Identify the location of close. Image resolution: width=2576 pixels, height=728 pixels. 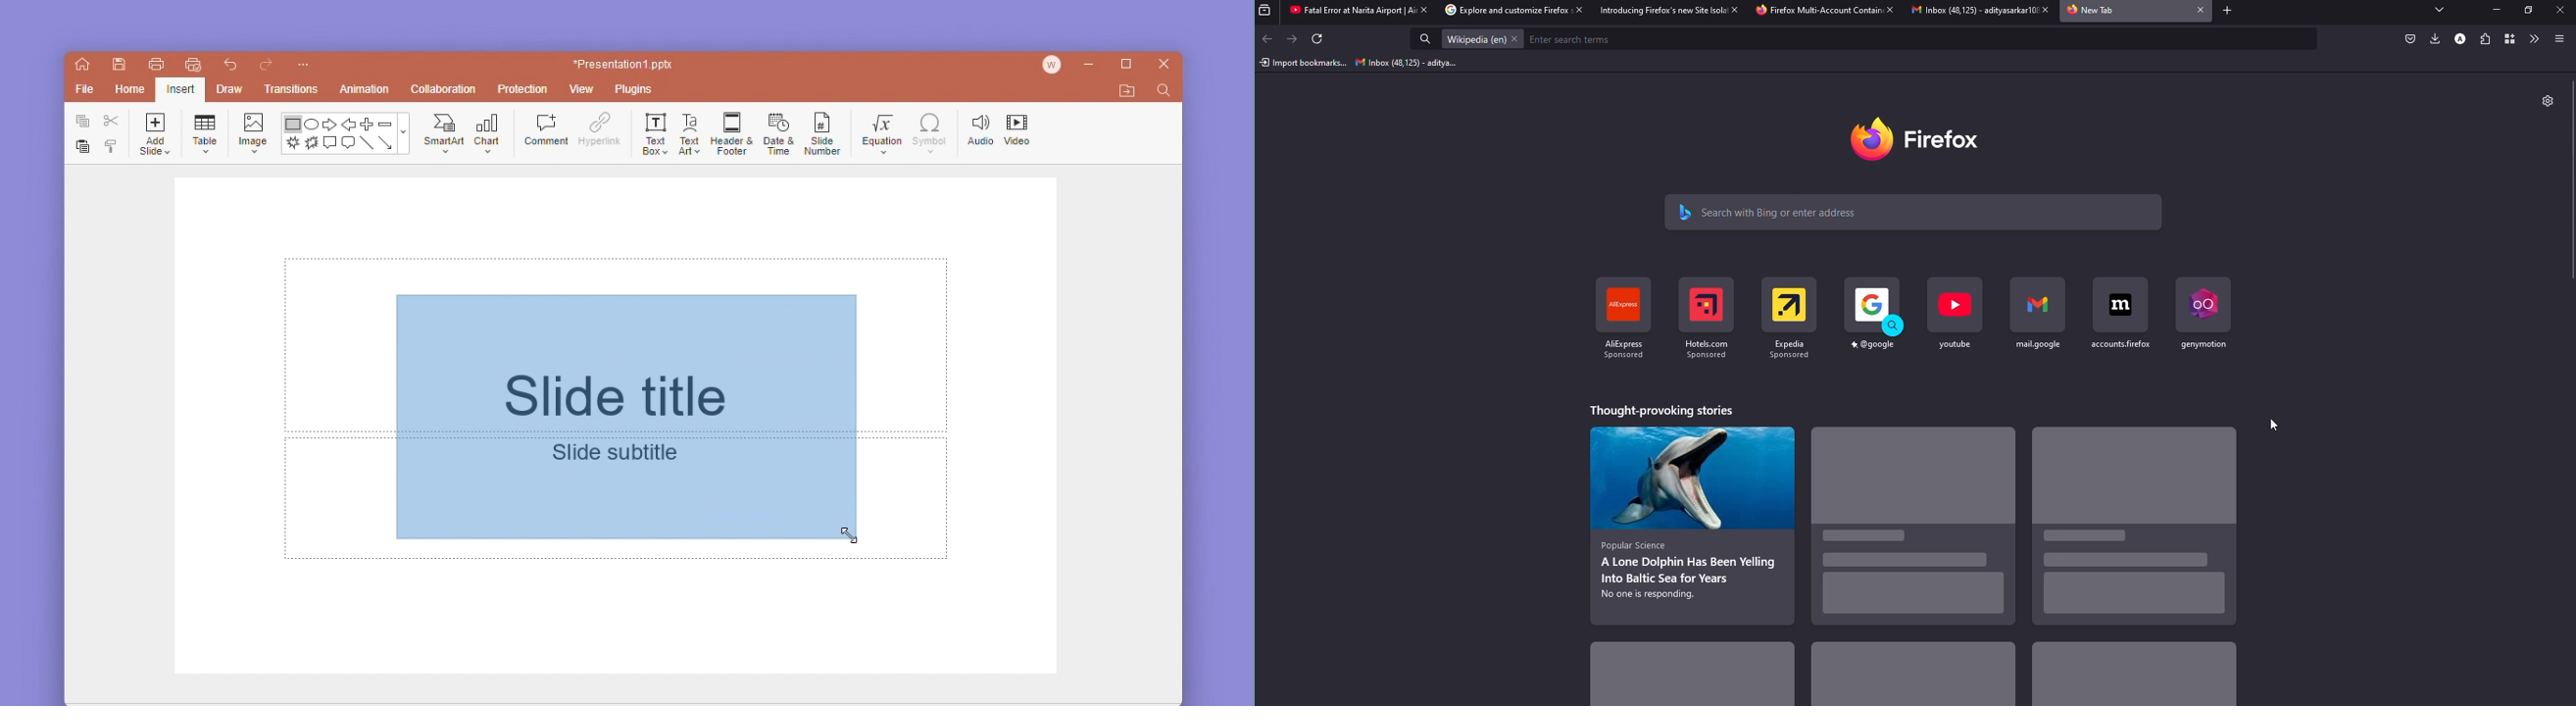
(1164, 65).